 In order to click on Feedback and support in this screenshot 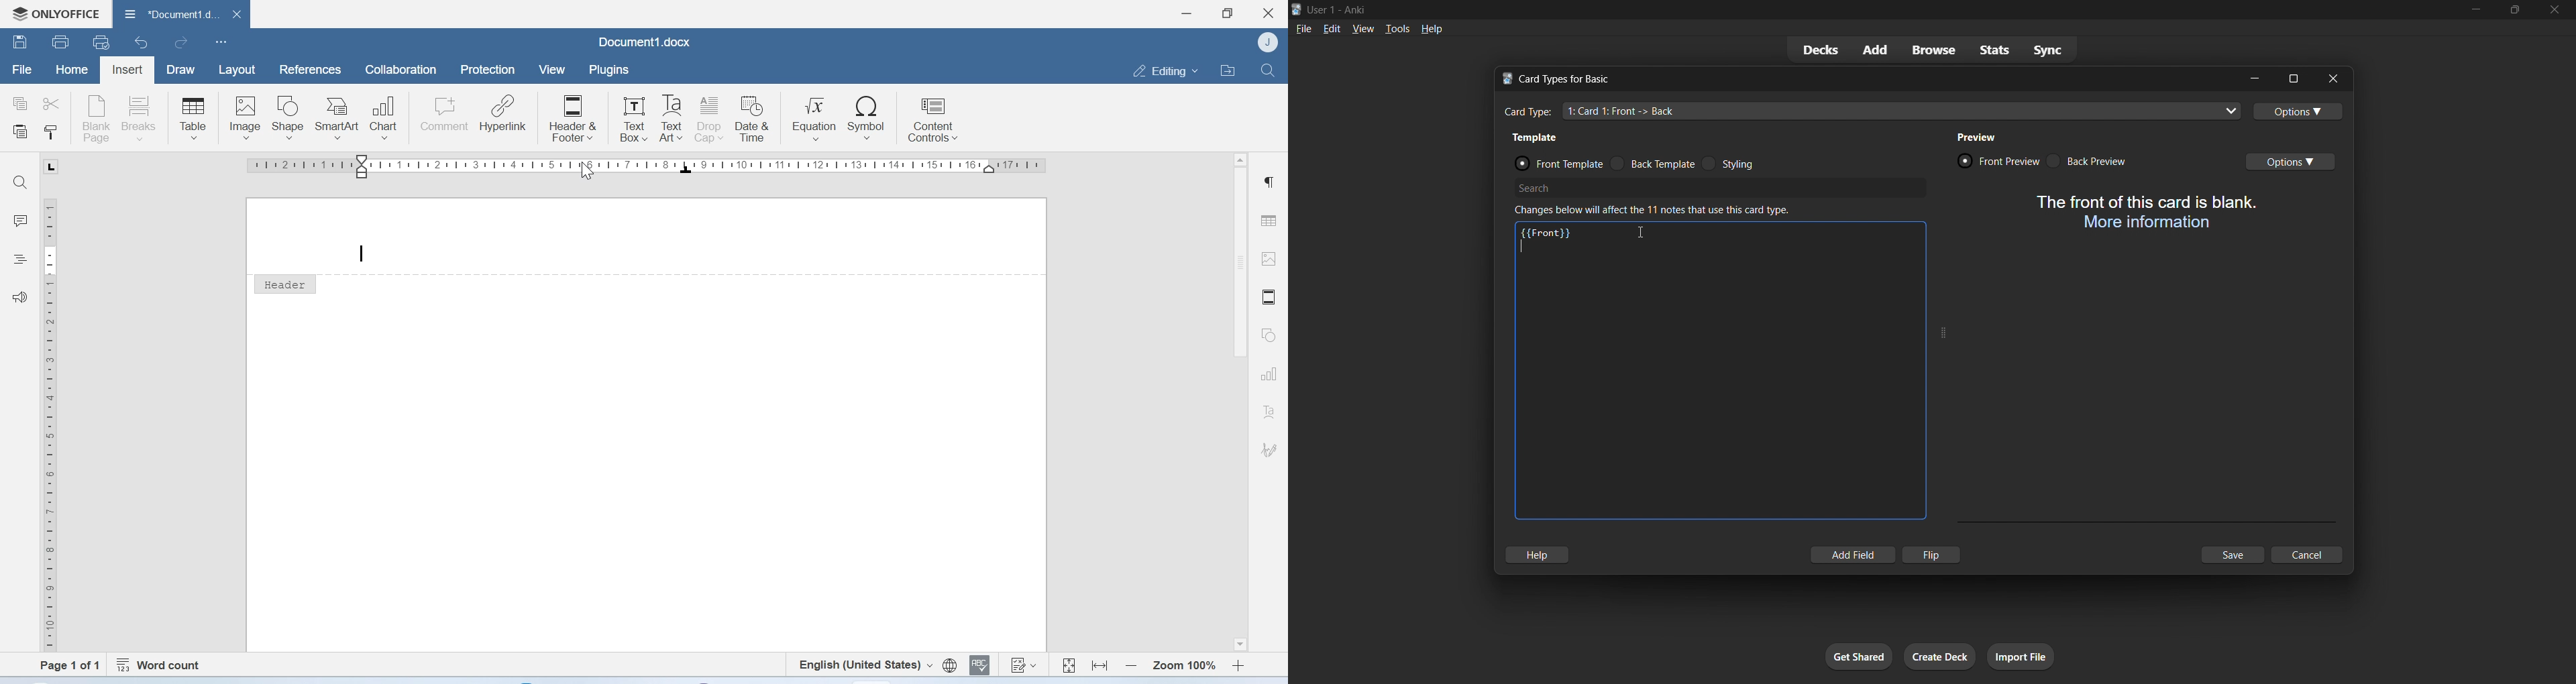, I will do `click(20, 296)`.